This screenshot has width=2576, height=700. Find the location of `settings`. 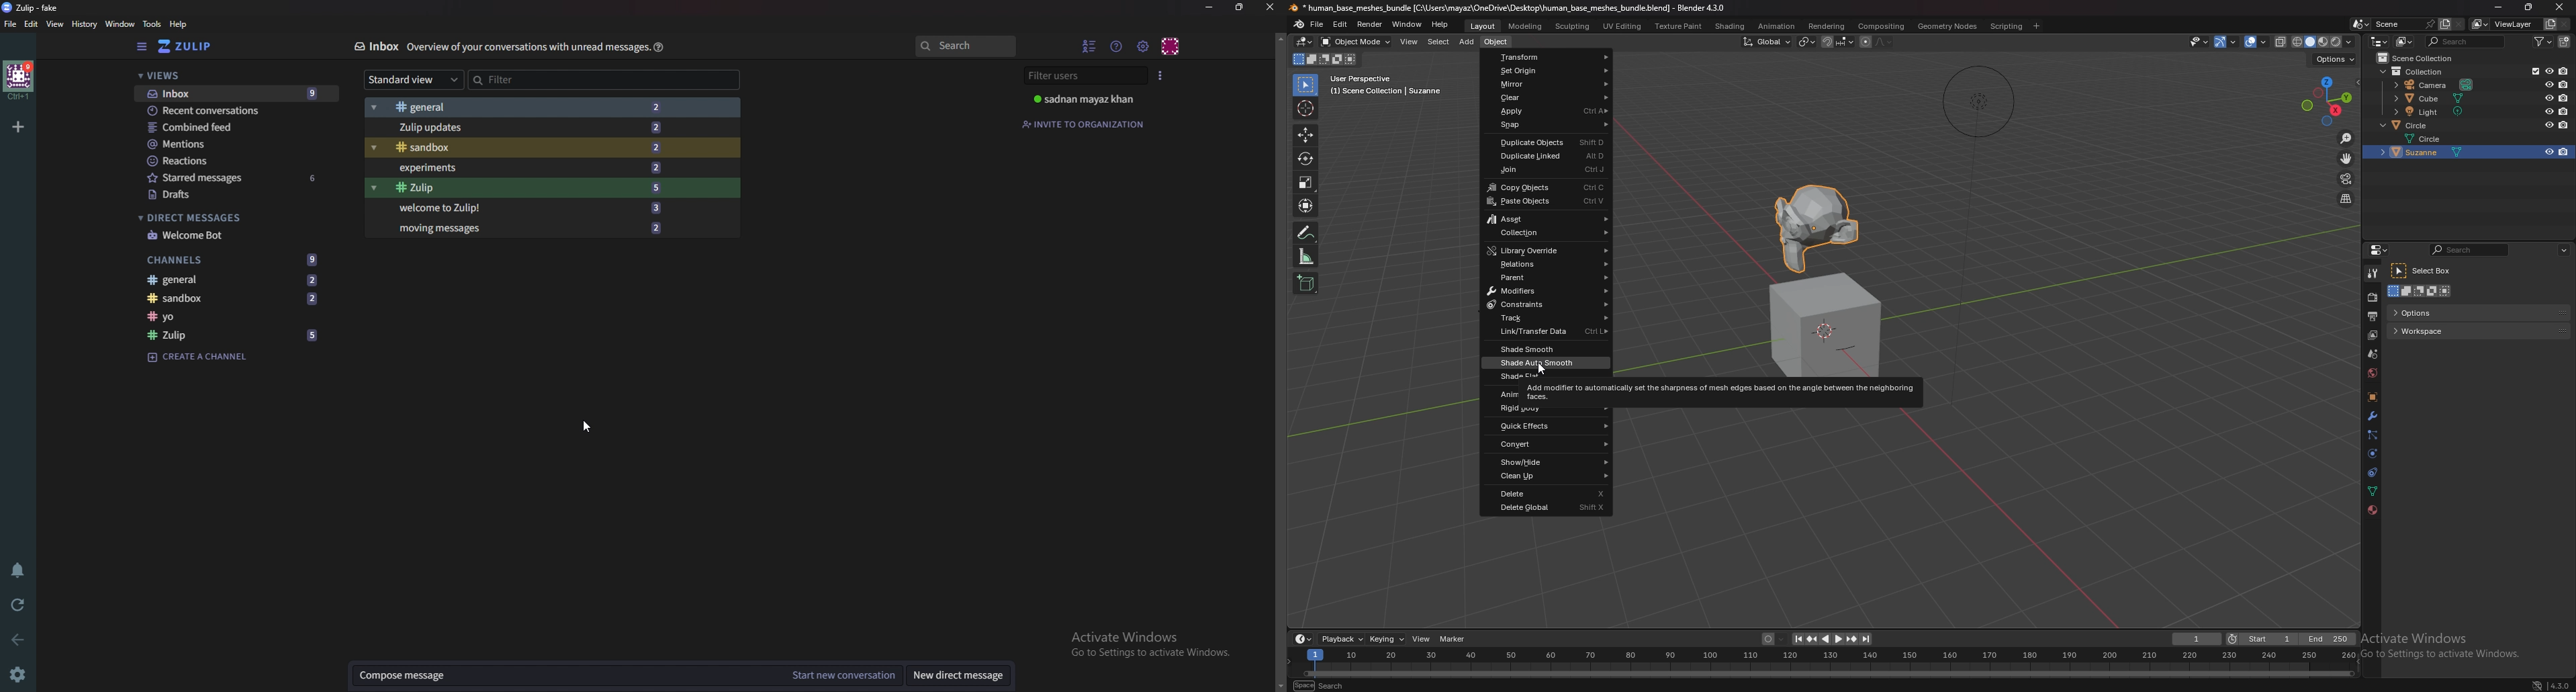

settings is located at coordinates (1142, 46).